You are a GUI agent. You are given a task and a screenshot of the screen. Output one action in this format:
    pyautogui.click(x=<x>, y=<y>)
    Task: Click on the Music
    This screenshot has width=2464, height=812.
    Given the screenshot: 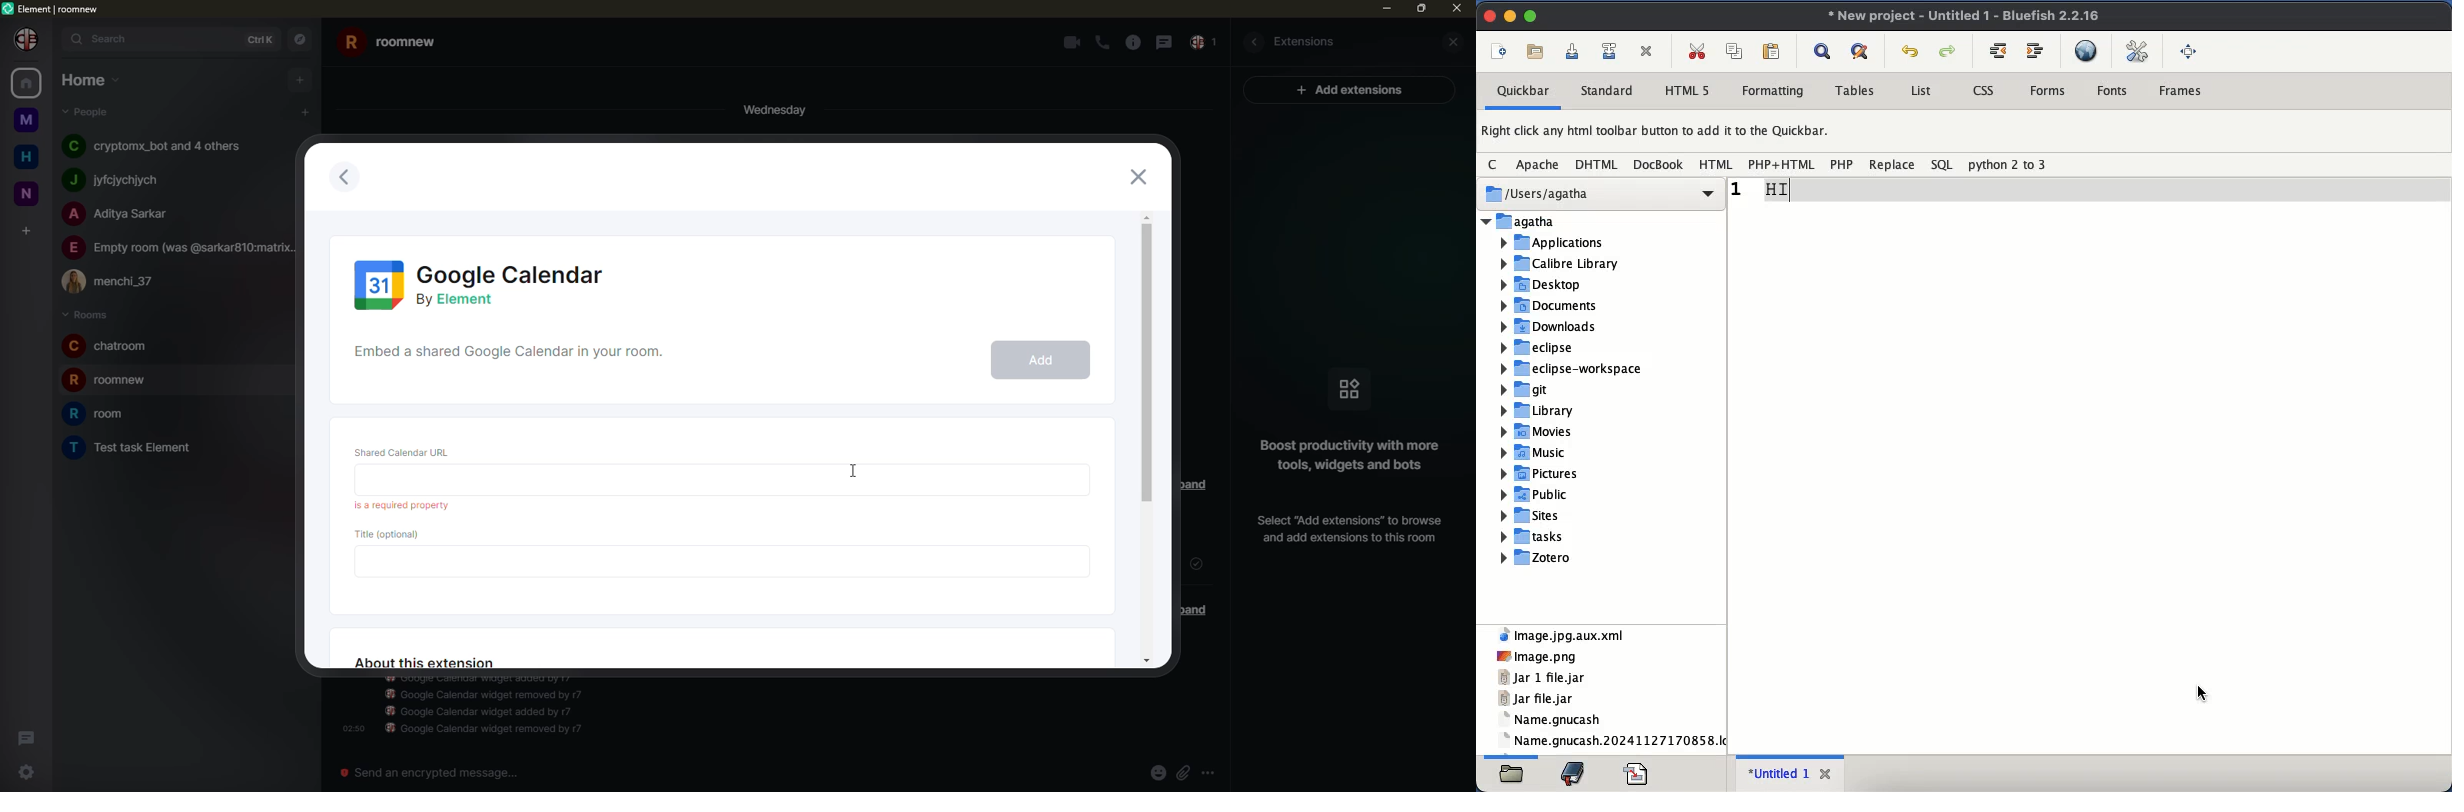 What is the action you would take?
    pyautogui.click(x=1534, y=451)
    